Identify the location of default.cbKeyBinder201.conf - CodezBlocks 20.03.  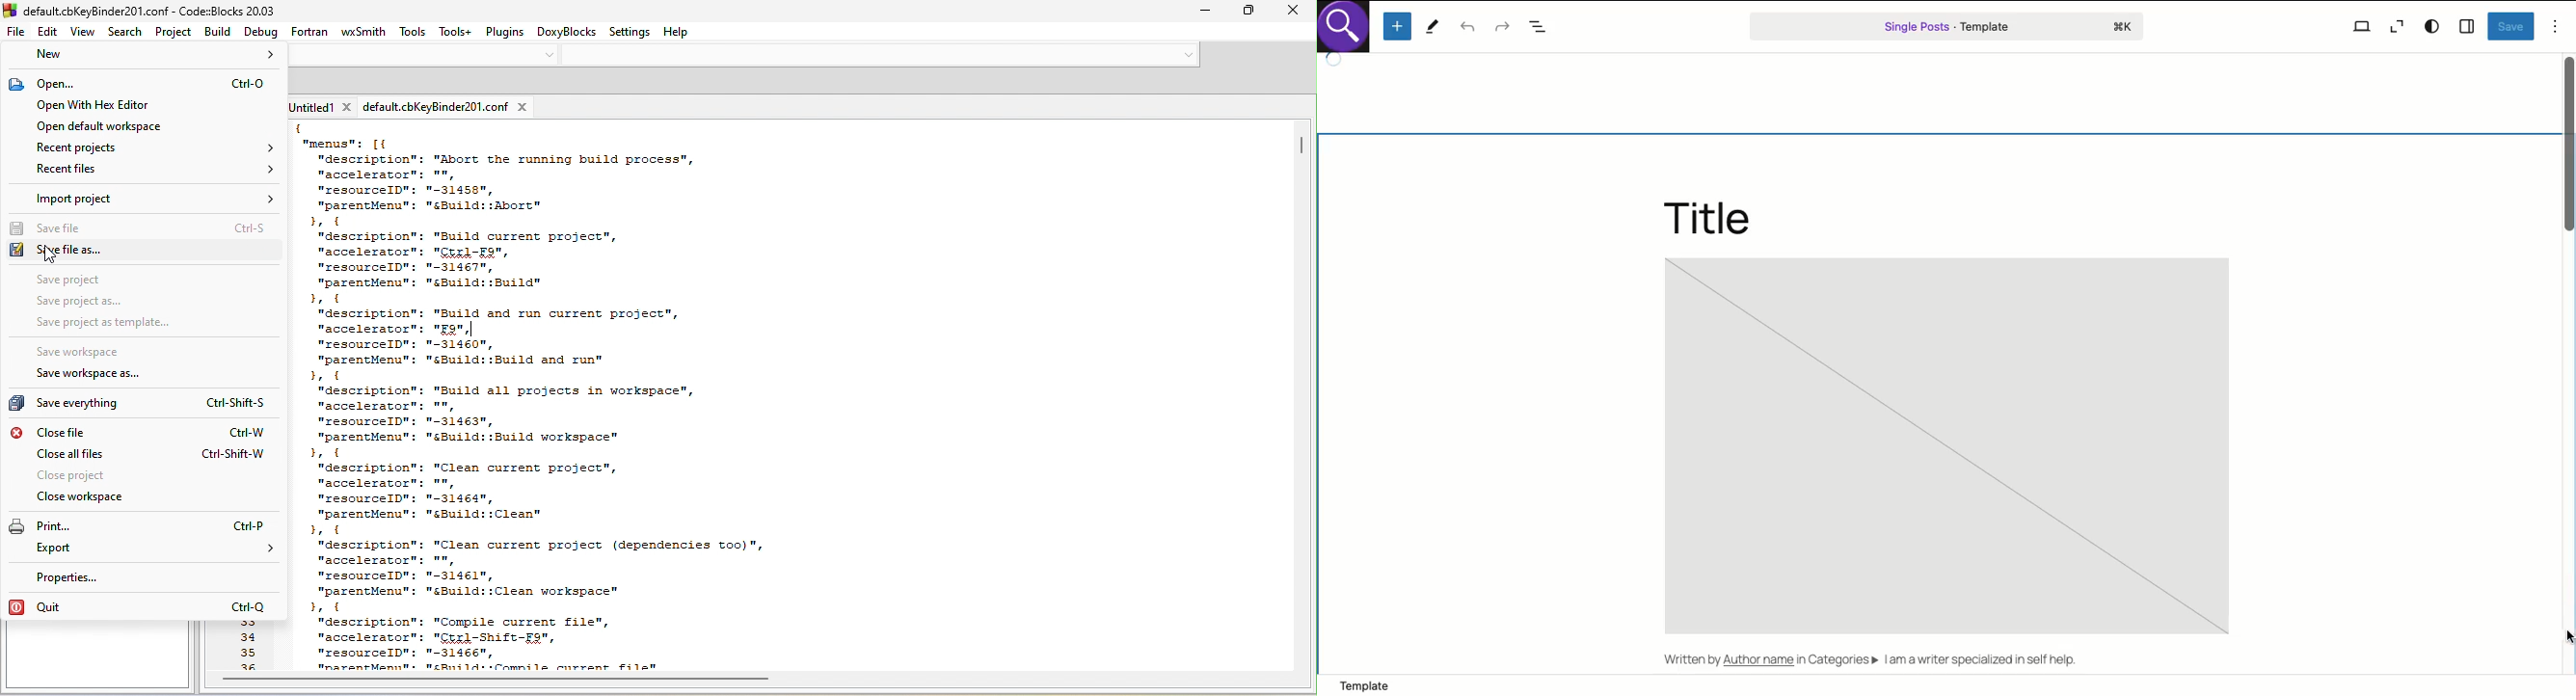
(155, 11).